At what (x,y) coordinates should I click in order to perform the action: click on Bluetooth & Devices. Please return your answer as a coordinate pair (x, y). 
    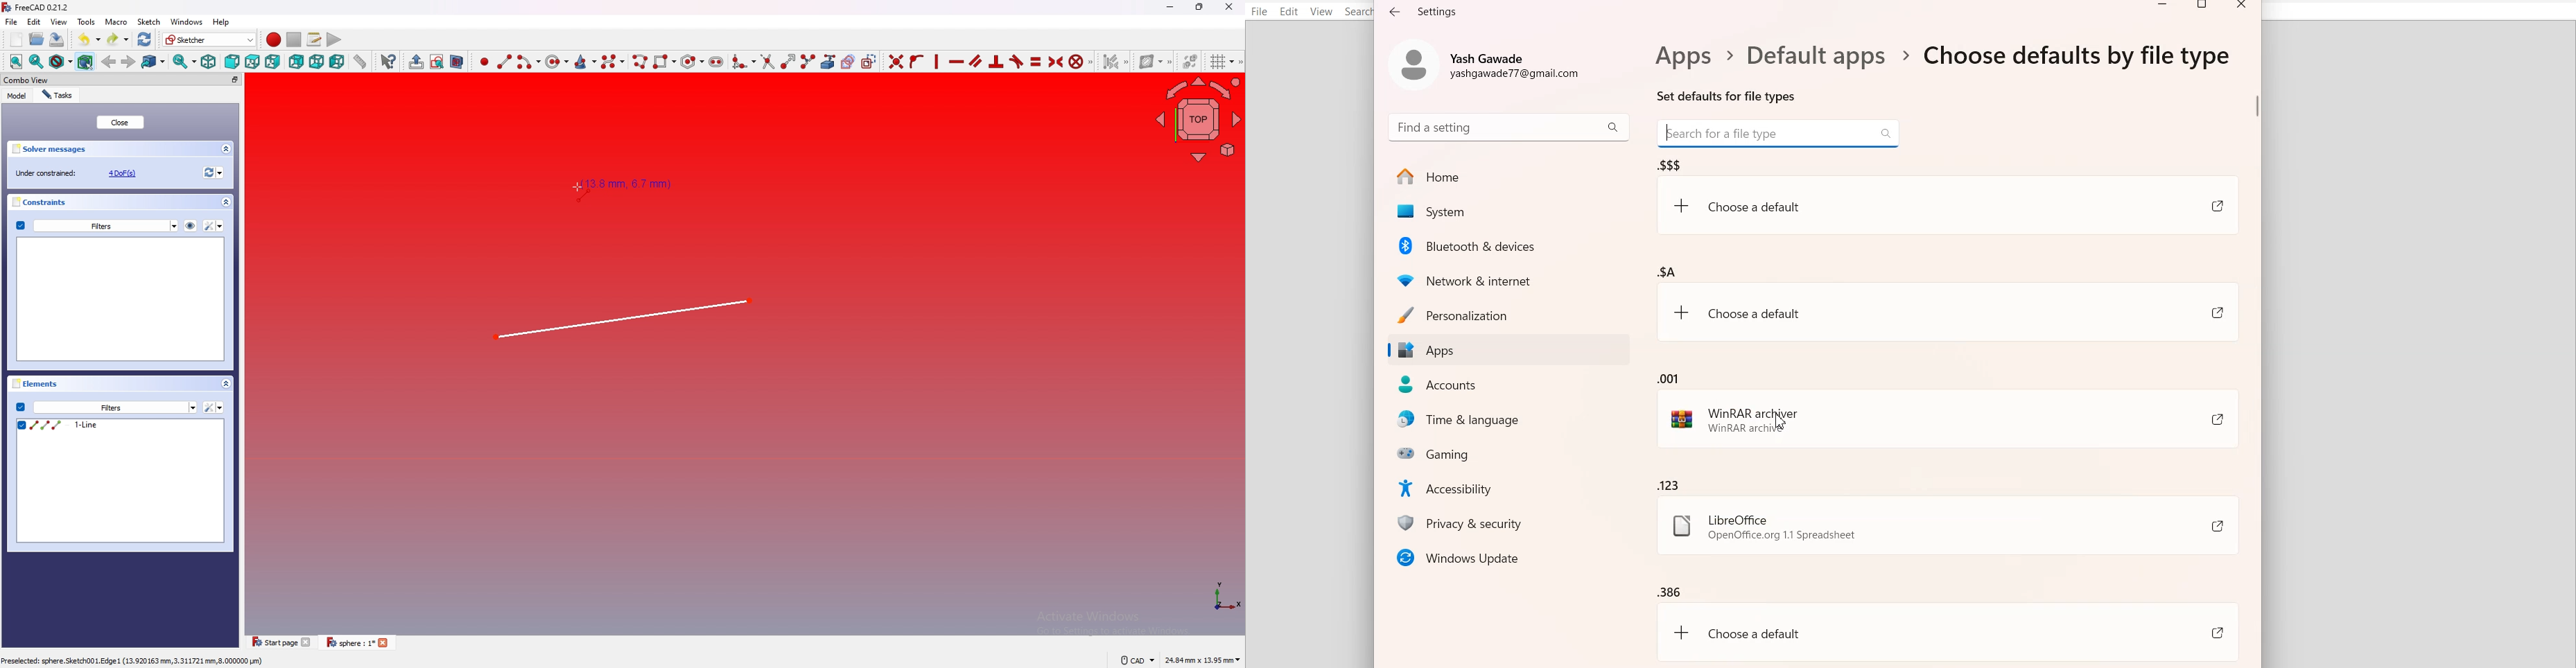
    Looking at the image, I should click on (1511, 245).